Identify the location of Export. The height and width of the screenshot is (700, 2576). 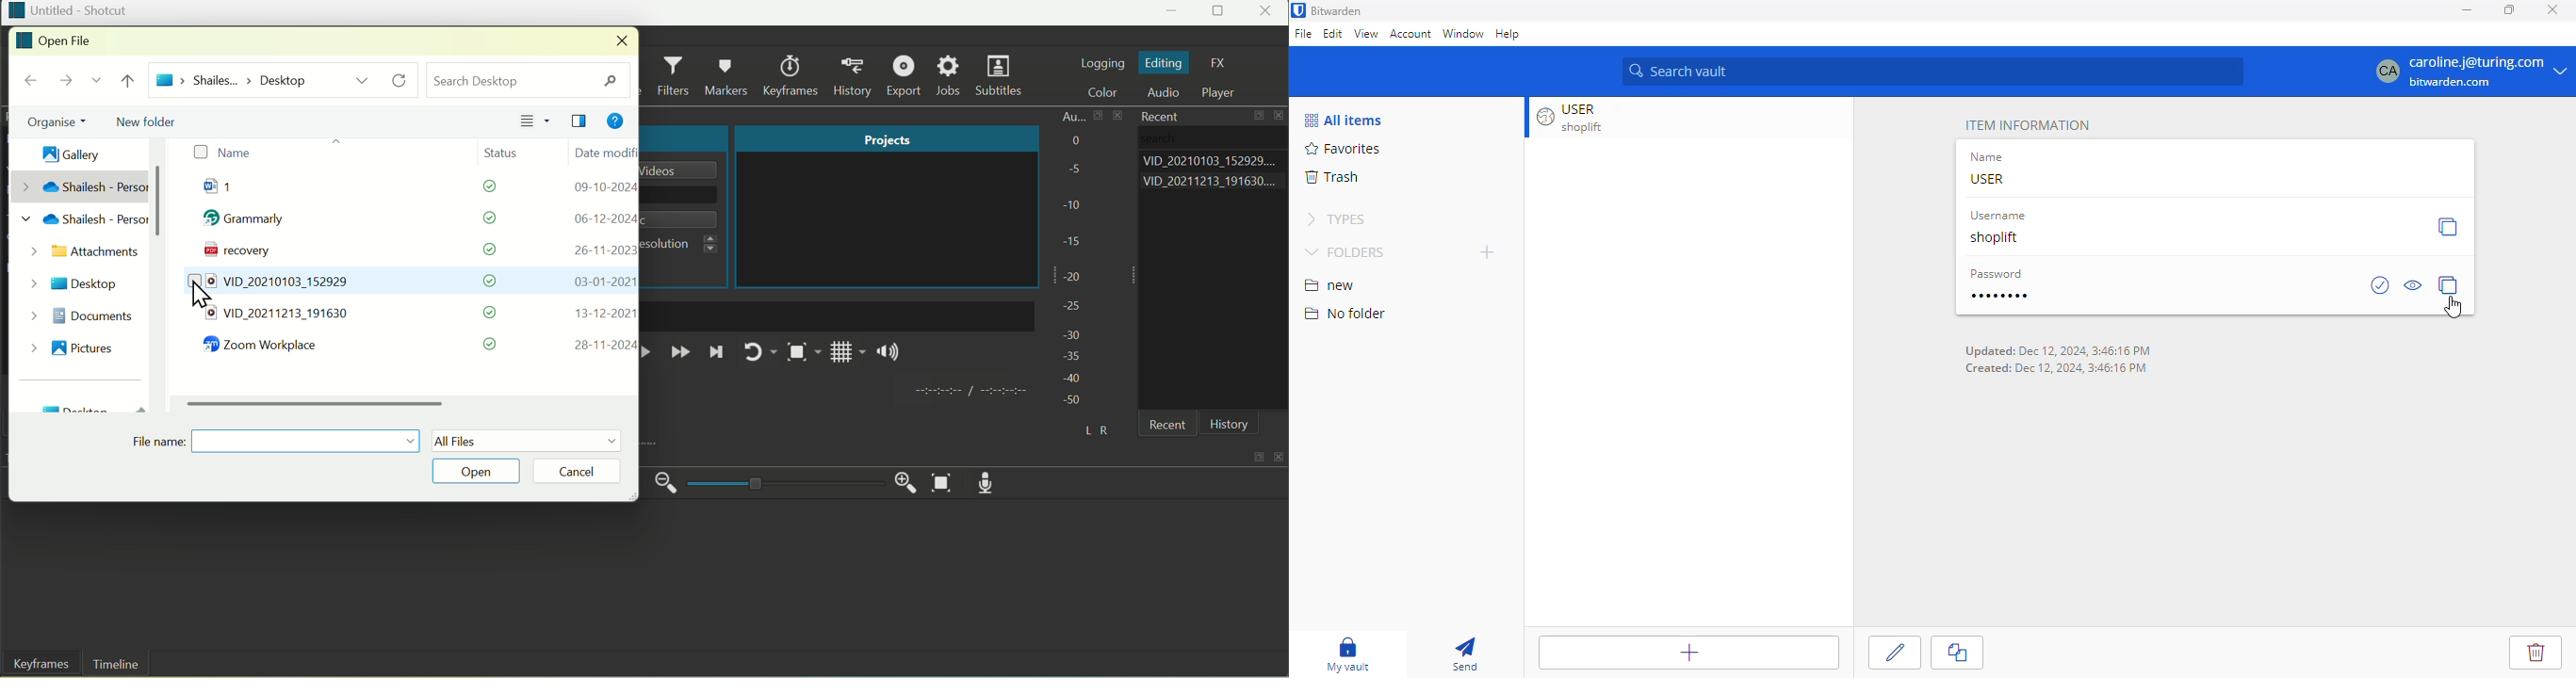
(907, 75).